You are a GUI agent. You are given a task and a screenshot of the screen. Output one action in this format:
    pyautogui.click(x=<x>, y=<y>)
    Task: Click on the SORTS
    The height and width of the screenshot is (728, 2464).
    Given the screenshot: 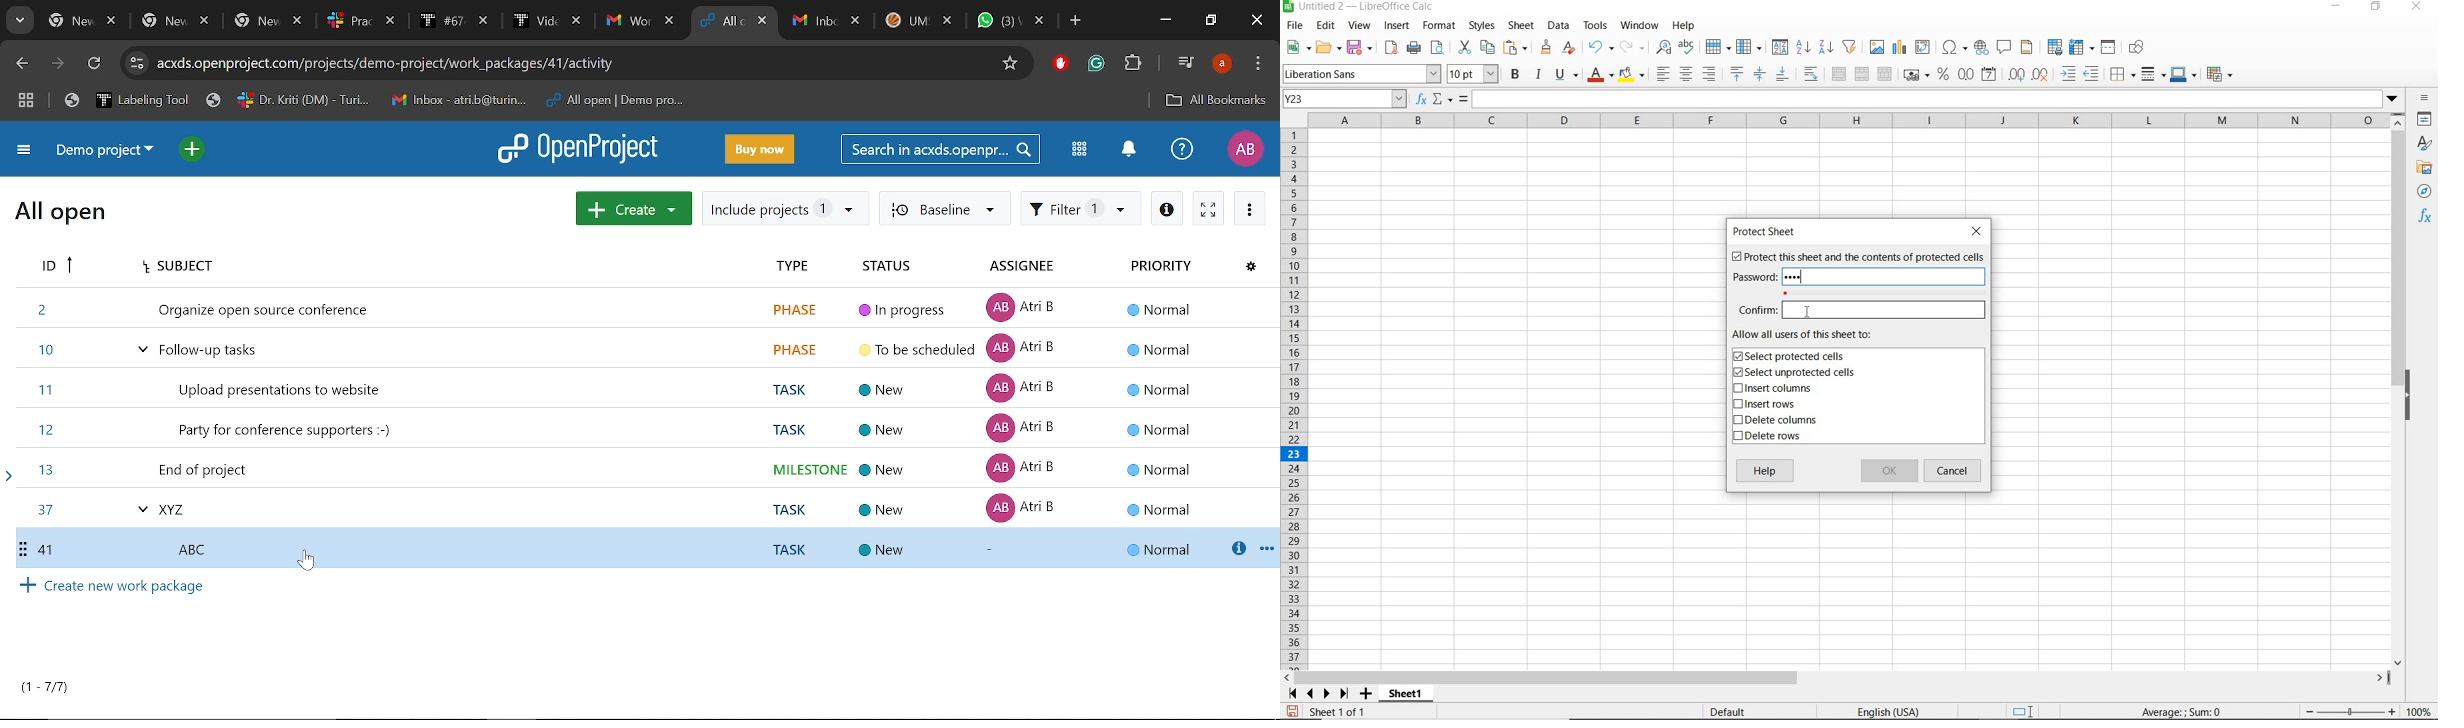 What is the action you would take?
    pyautogui.click(x=1781, y=48)
    